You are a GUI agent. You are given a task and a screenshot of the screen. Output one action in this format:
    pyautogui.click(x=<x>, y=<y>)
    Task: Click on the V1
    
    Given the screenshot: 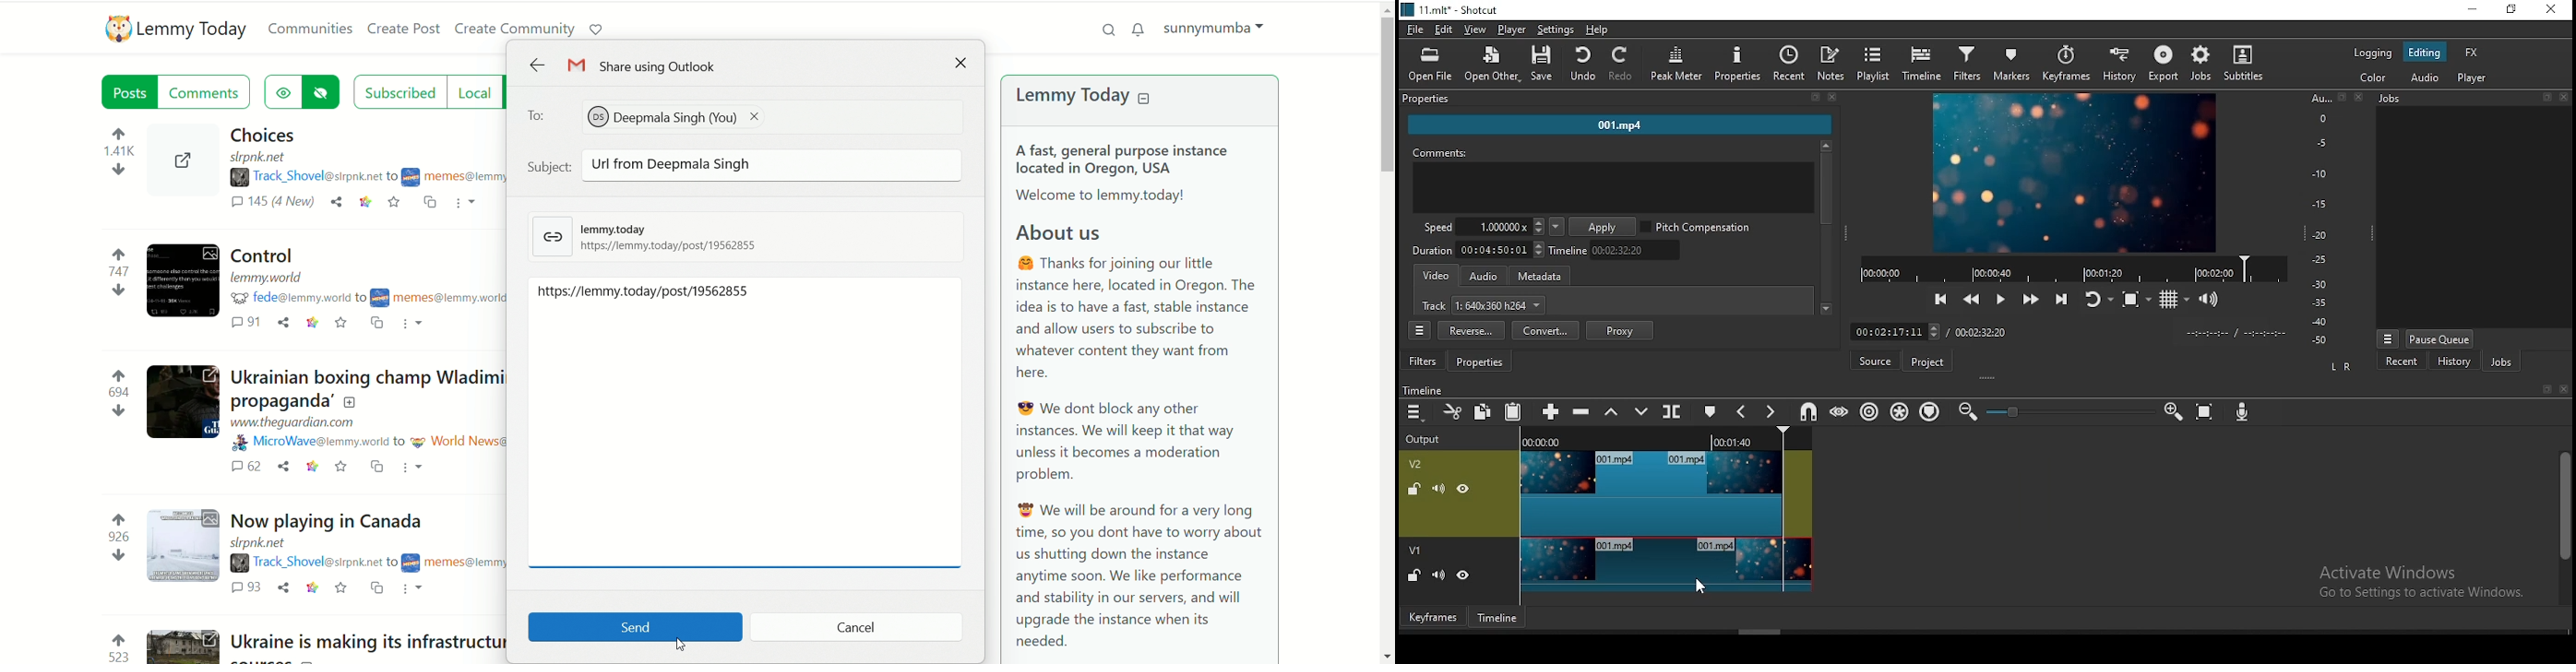 What is the action you would take?
    pyautogui.click(x=1417, y=551)
    